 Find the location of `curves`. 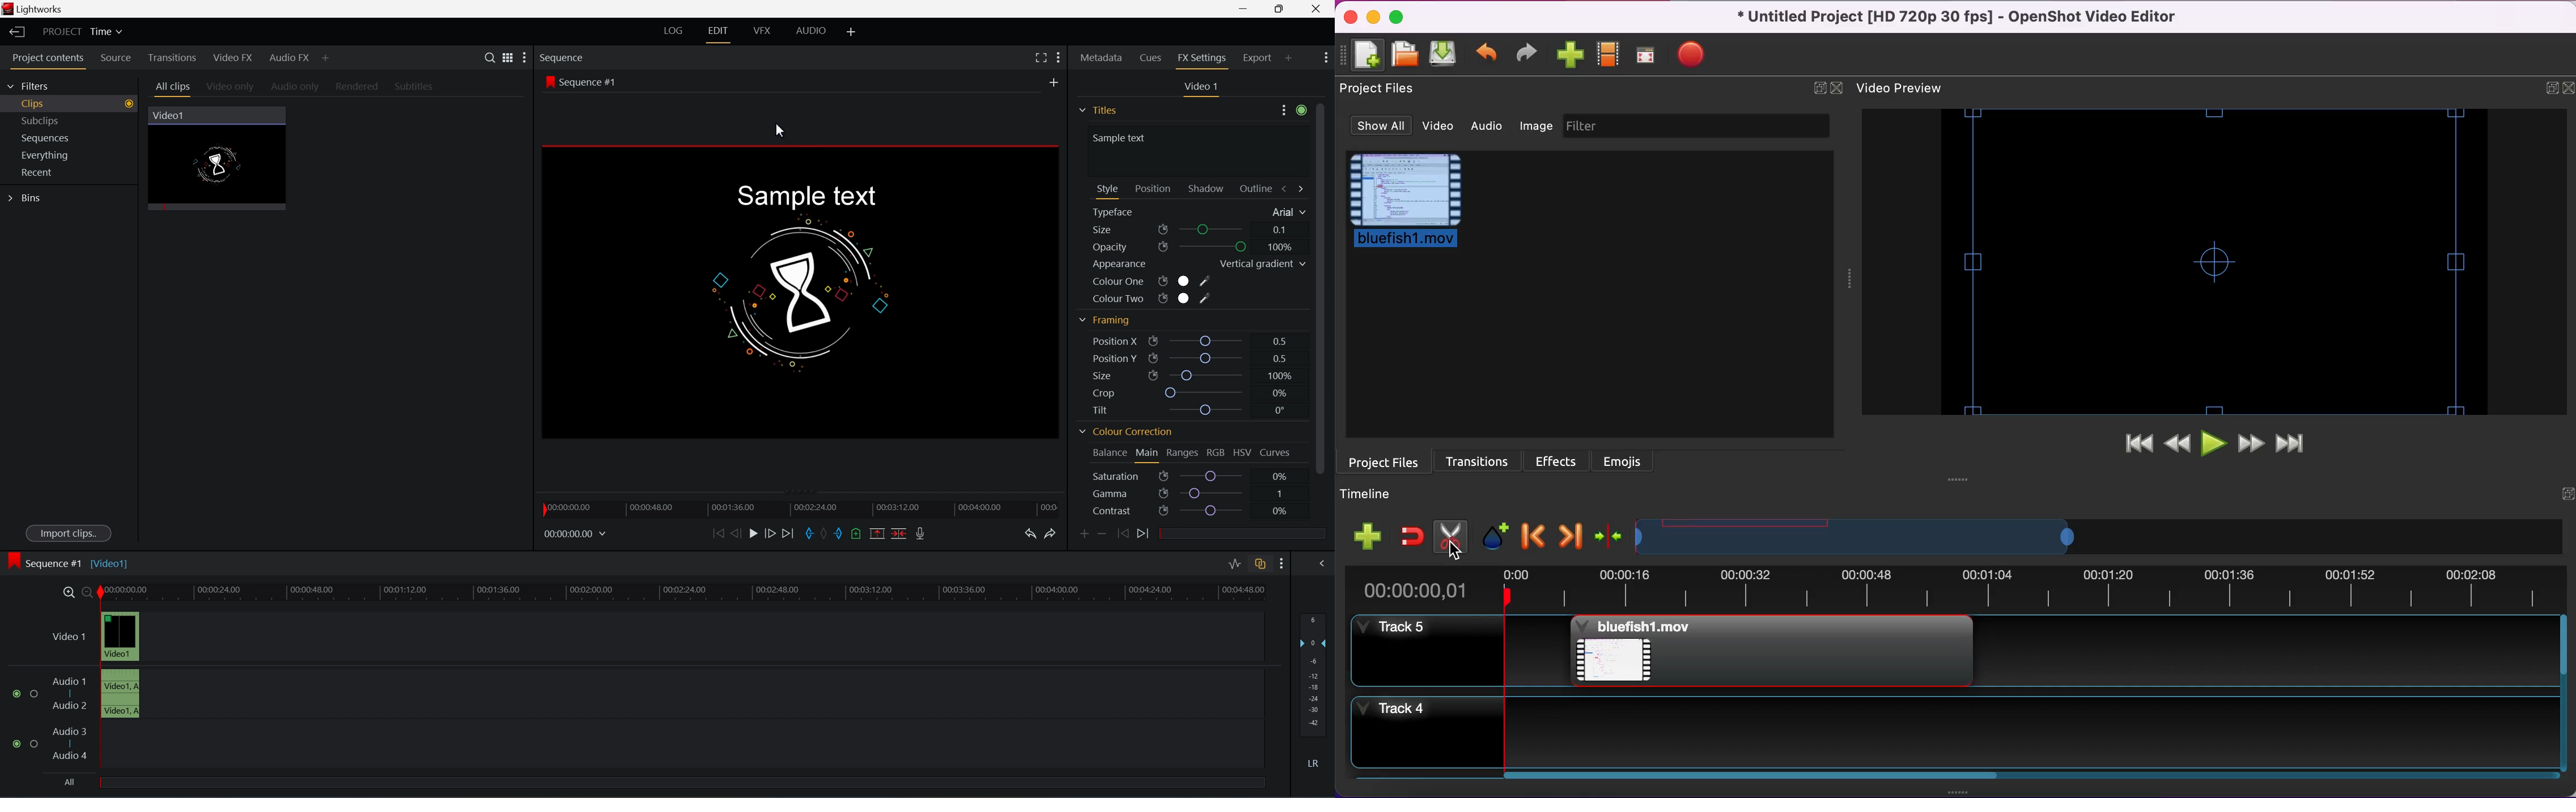

curves is located at coordinates (1276, 453).